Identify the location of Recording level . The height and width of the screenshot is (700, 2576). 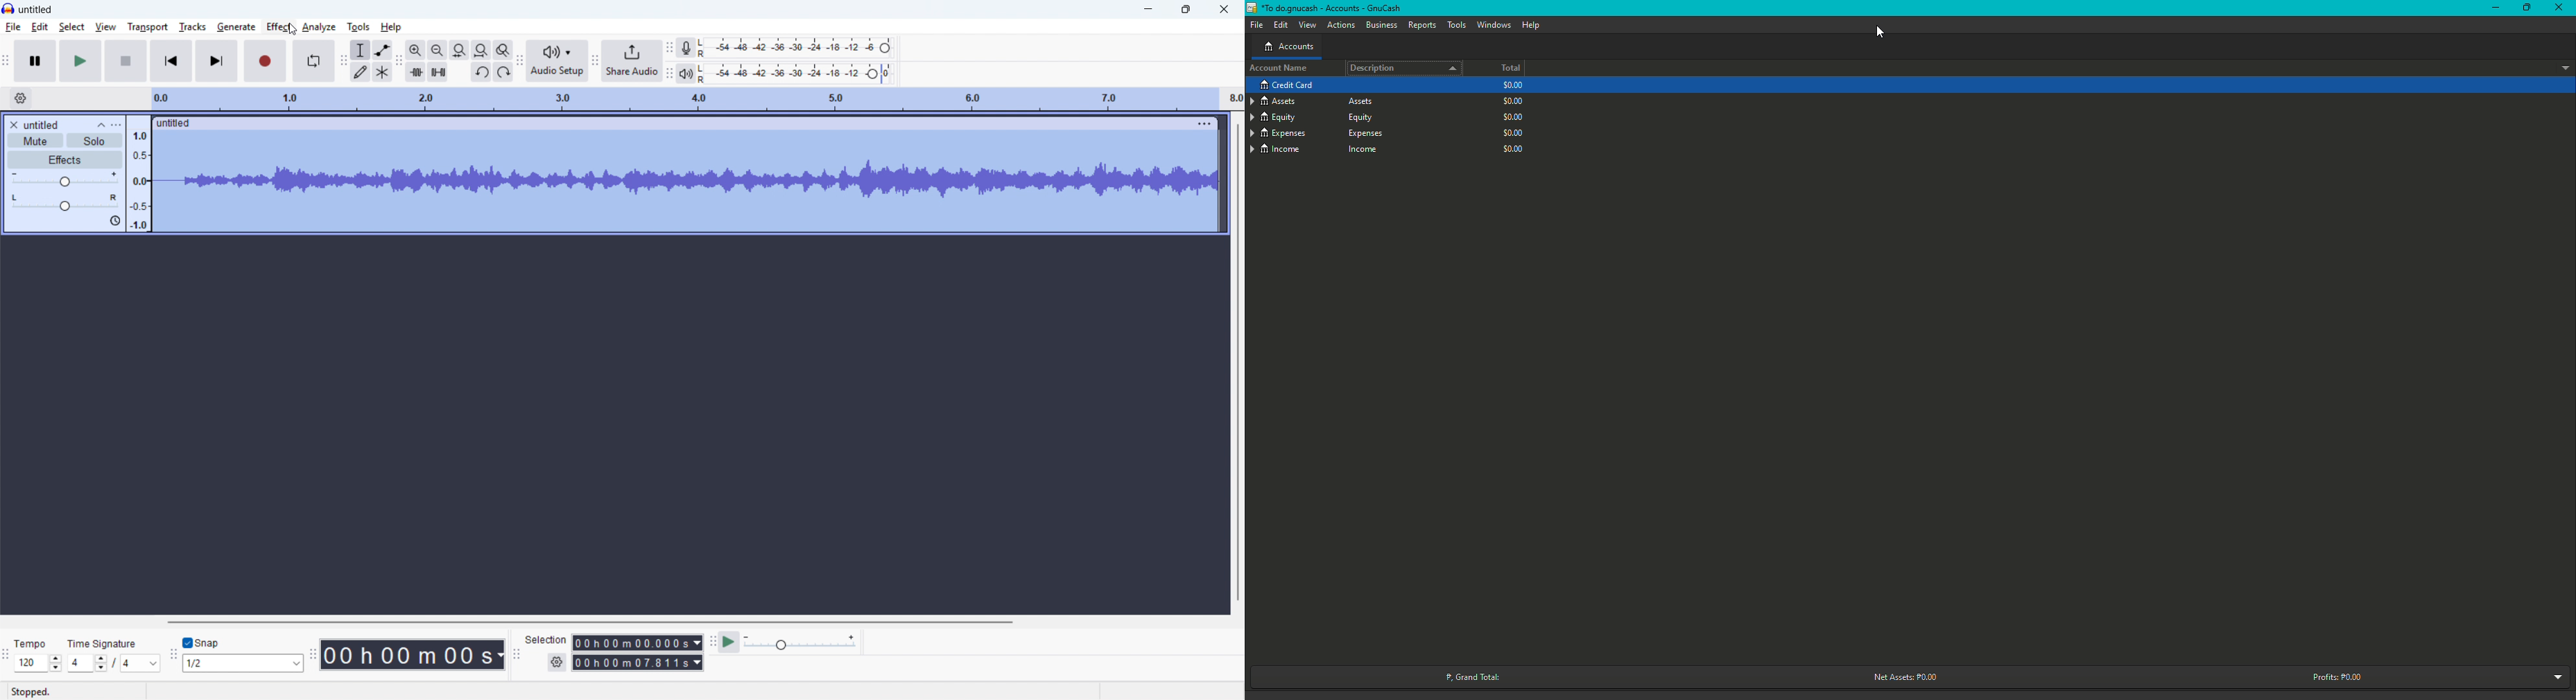
(794, 47).